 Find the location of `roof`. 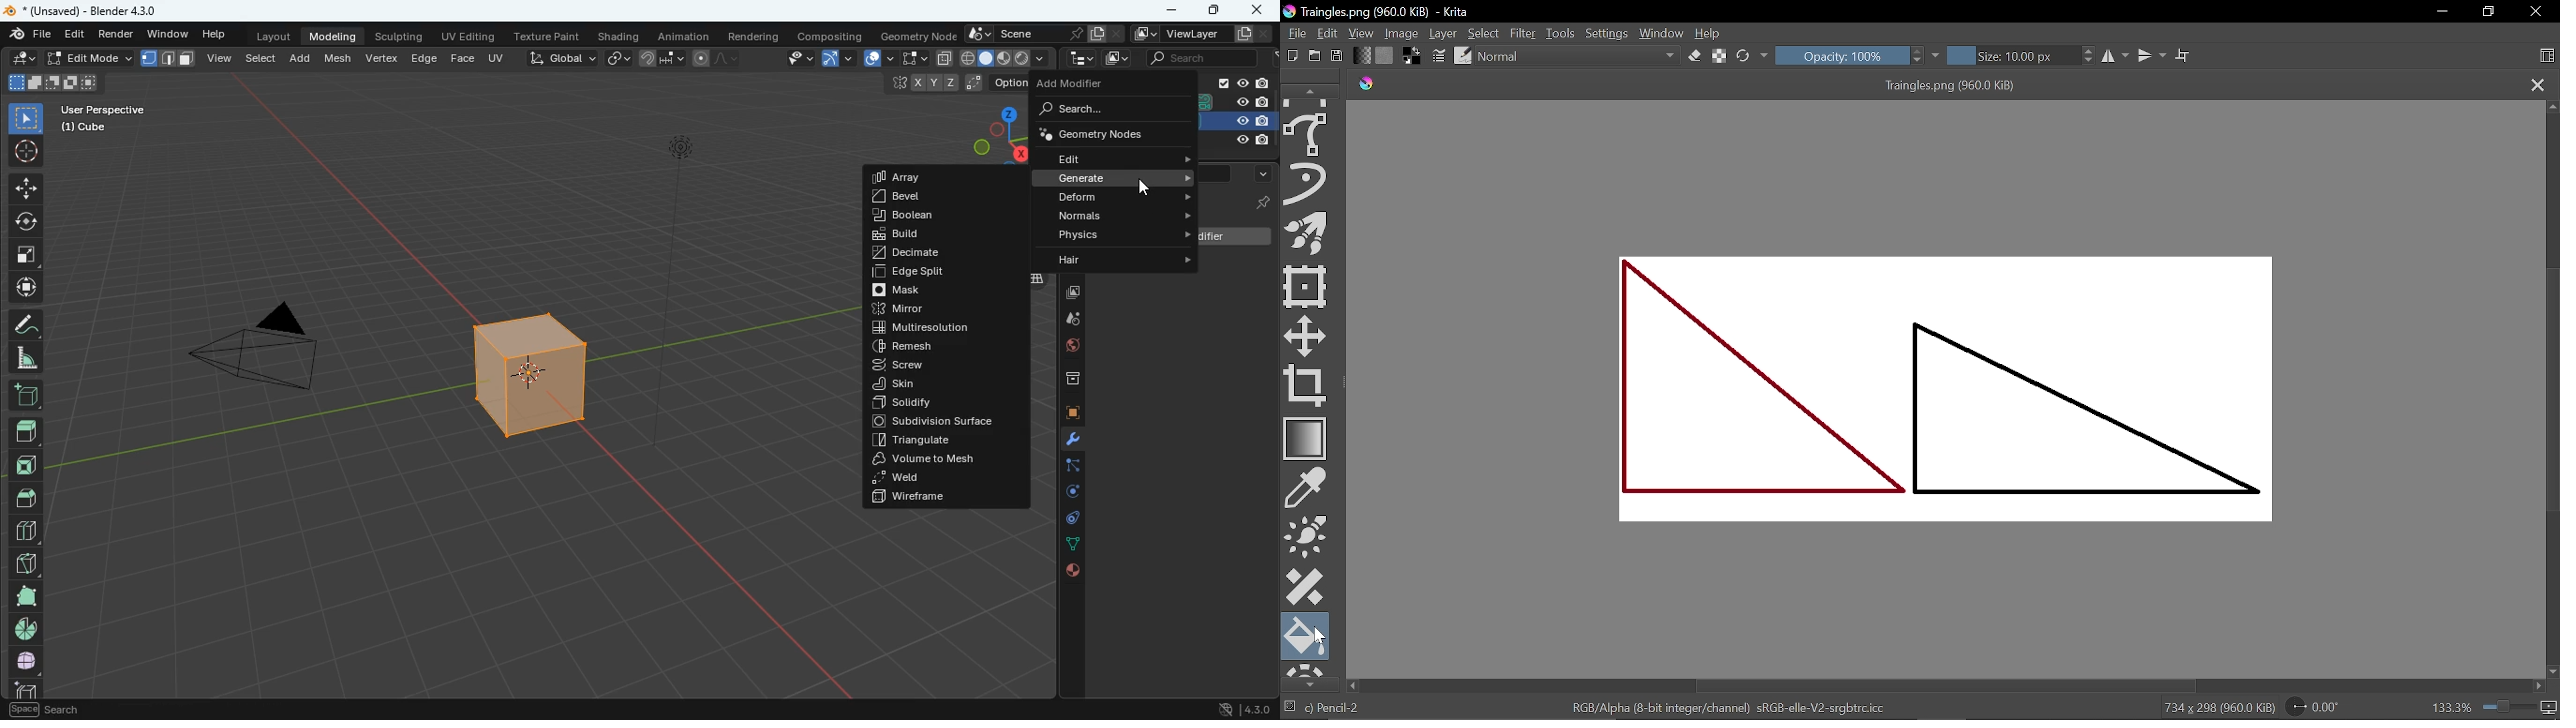

roof is located at coordinates (25, 500).